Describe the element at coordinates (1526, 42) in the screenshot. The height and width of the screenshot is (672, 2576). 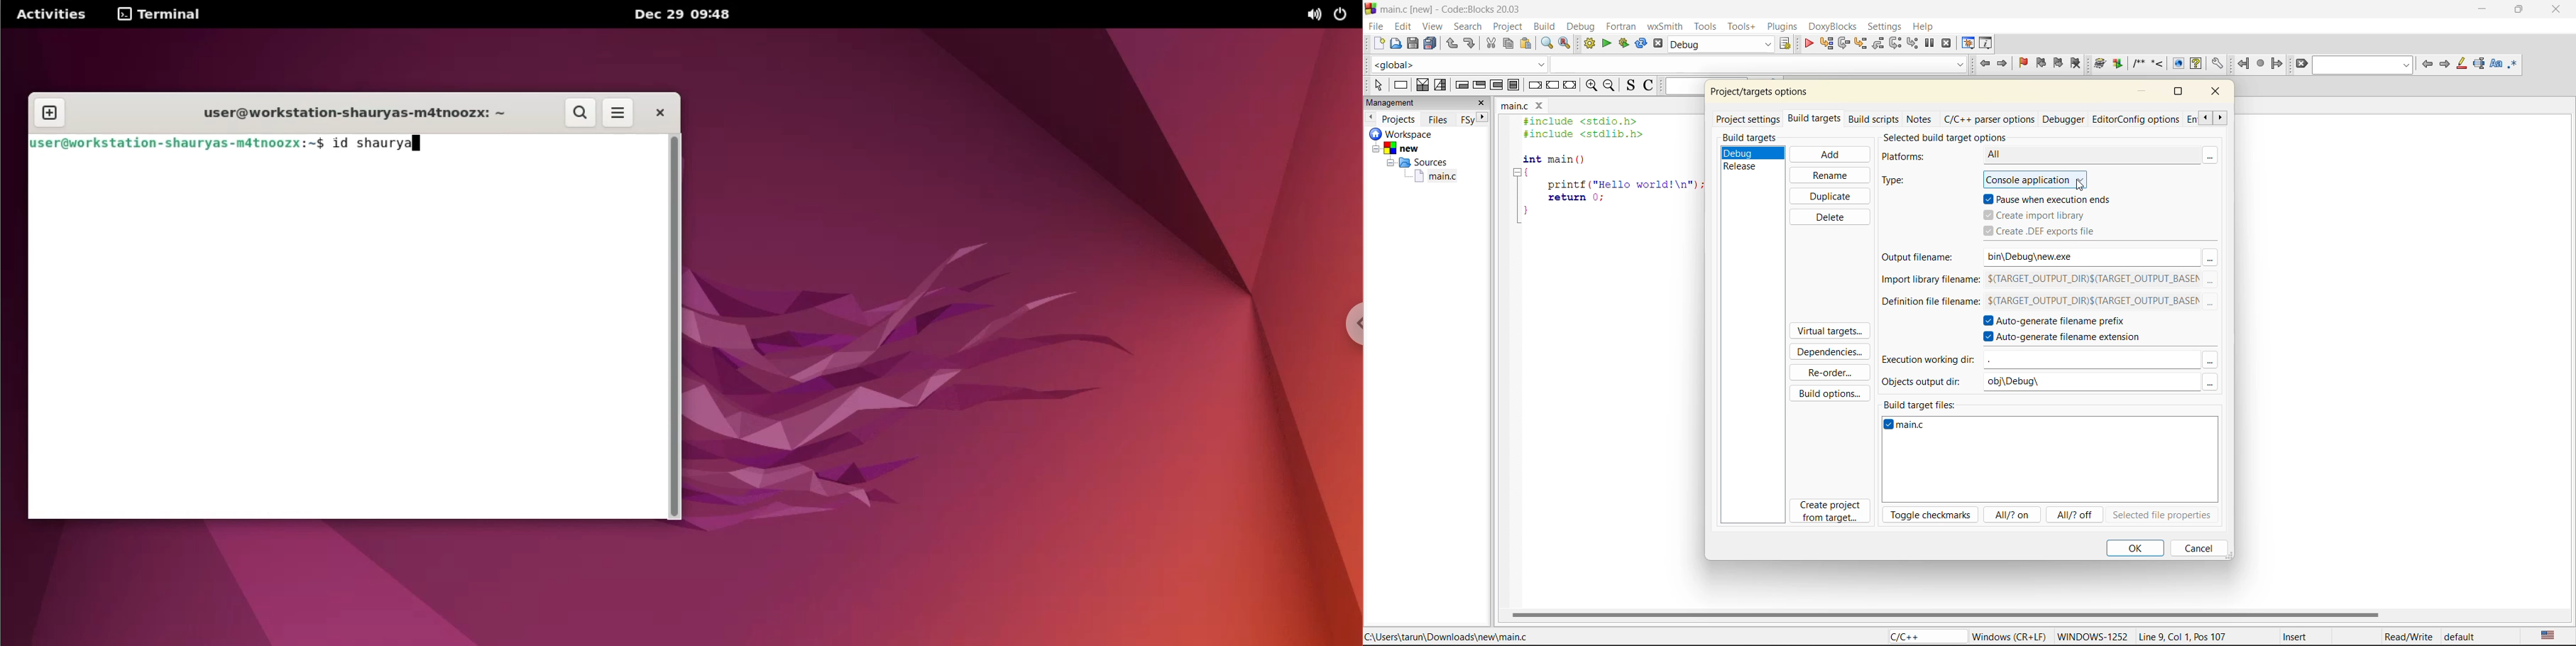
I see `paste` at that location.